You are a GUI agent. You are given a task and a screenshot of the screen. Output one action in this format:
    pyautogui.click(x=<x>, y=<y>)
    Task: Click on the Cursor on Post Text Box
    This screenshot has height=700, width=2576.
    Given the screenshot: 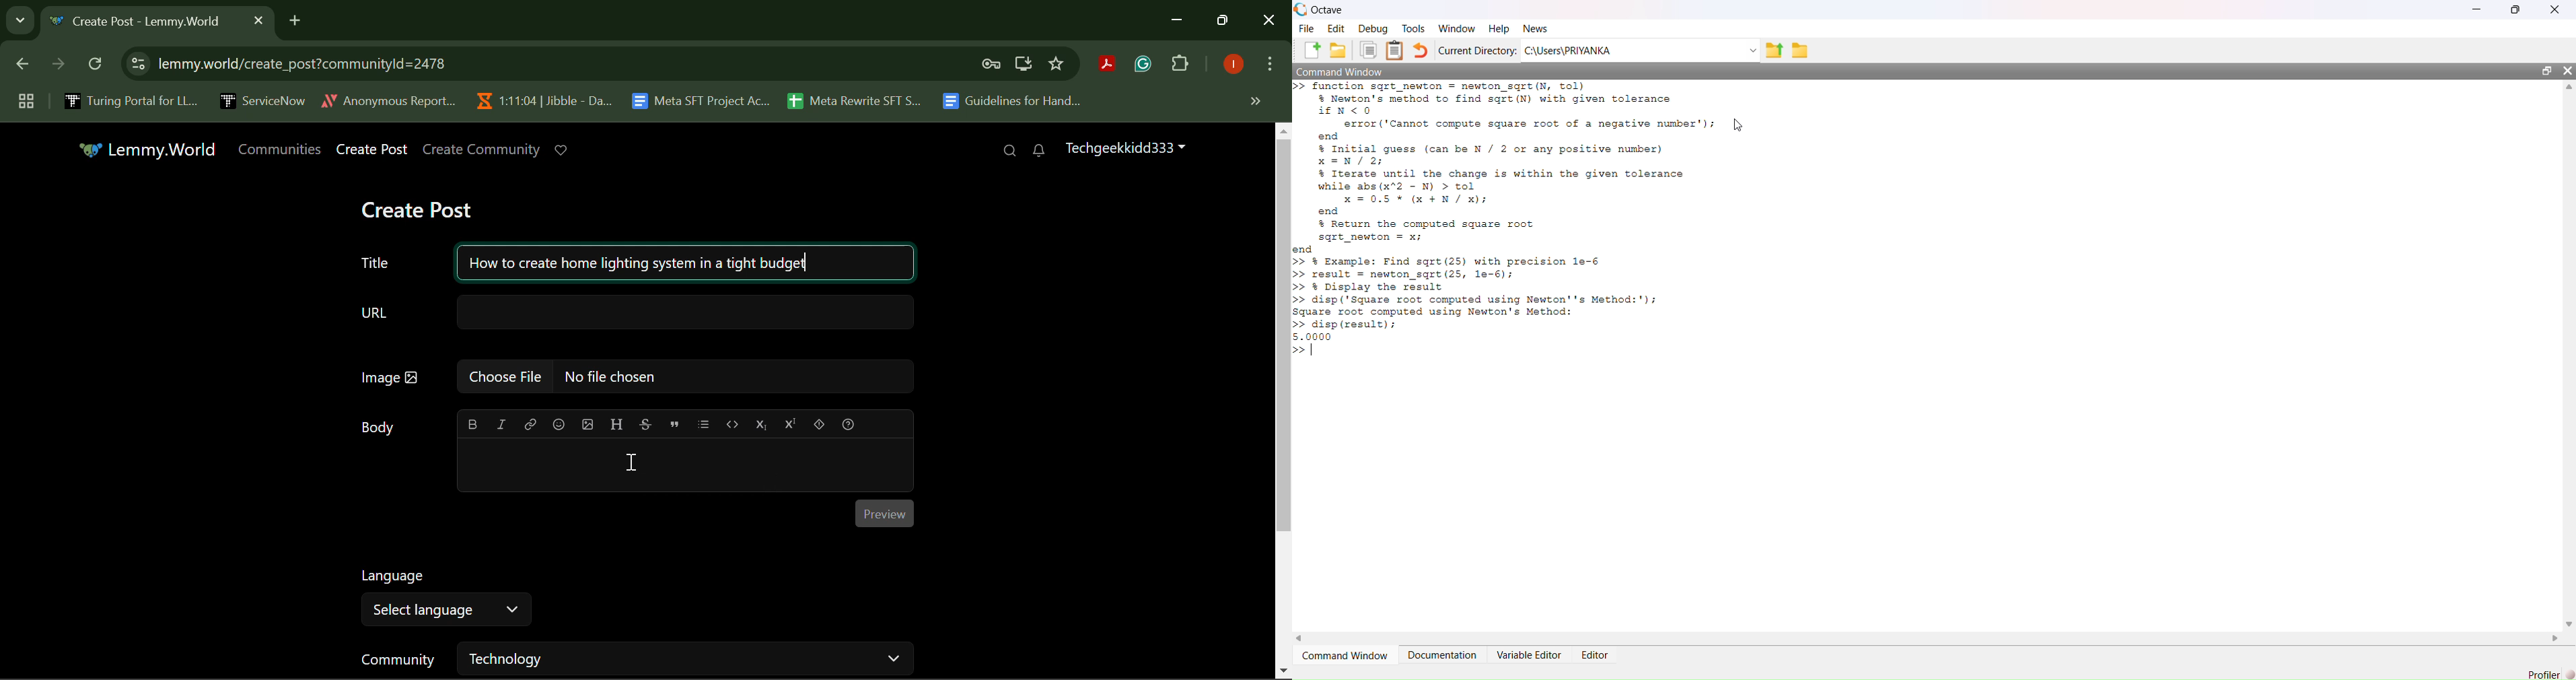 What is the action you would take?
    pyautogui.click(x=630, y=463)
    